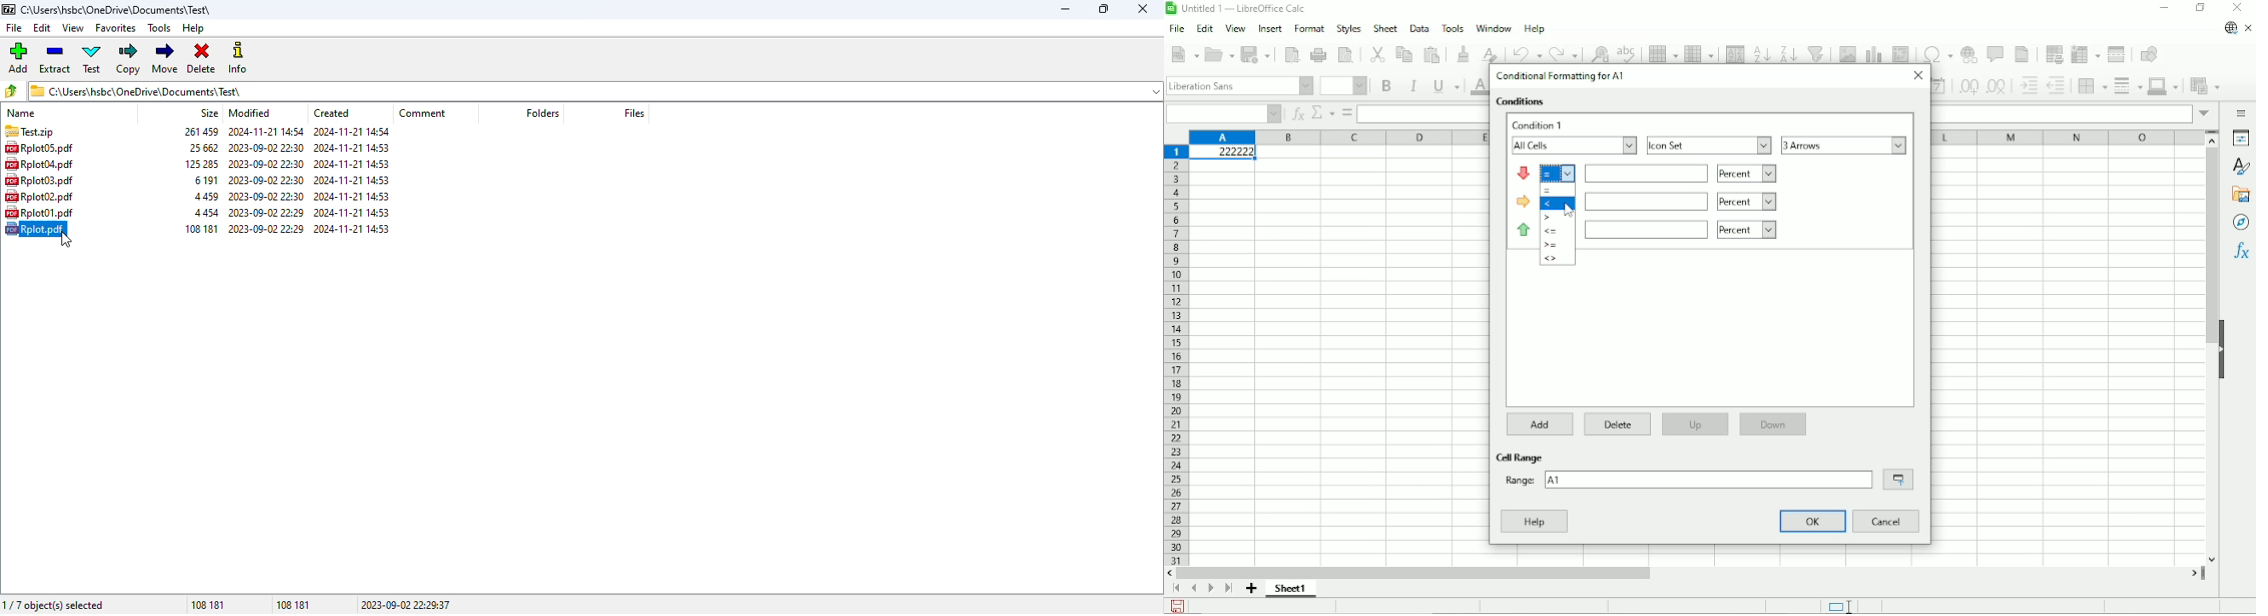 Image resolution: width=2268 pixels, height=616 pixels. Describe the element at coordinates (1540, 125) in the screenshot. I see `Condition 1` at that location.